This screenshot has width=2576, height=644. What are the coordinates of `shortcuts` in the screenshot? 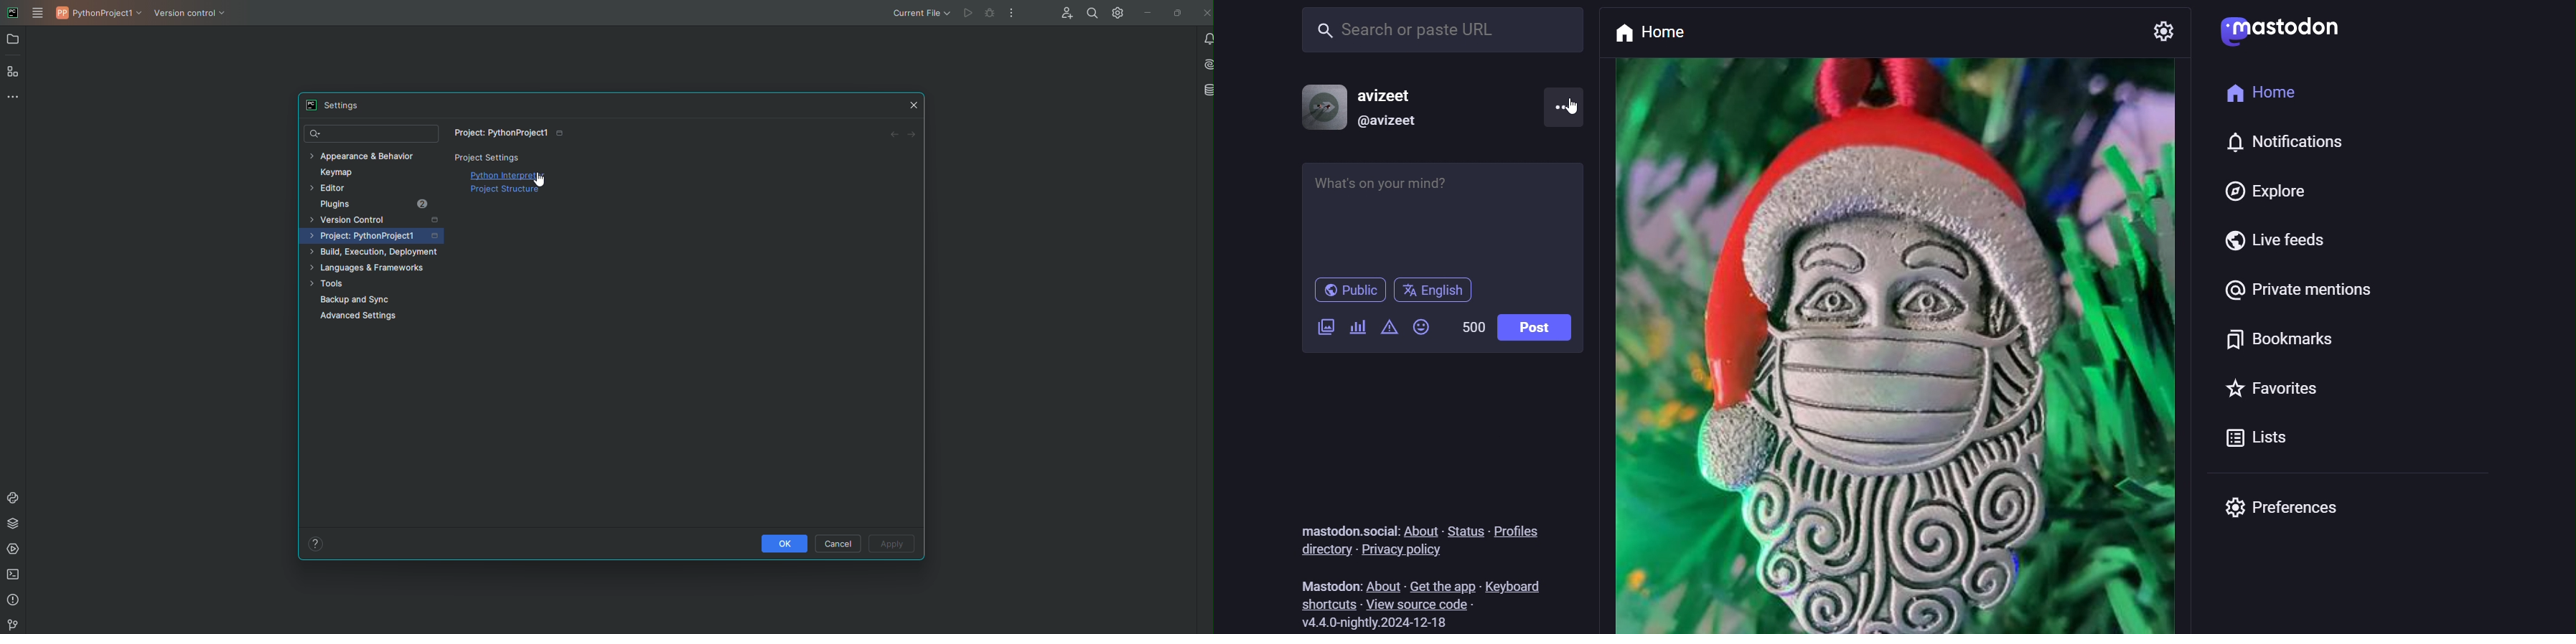 It's located at (1325, 604).